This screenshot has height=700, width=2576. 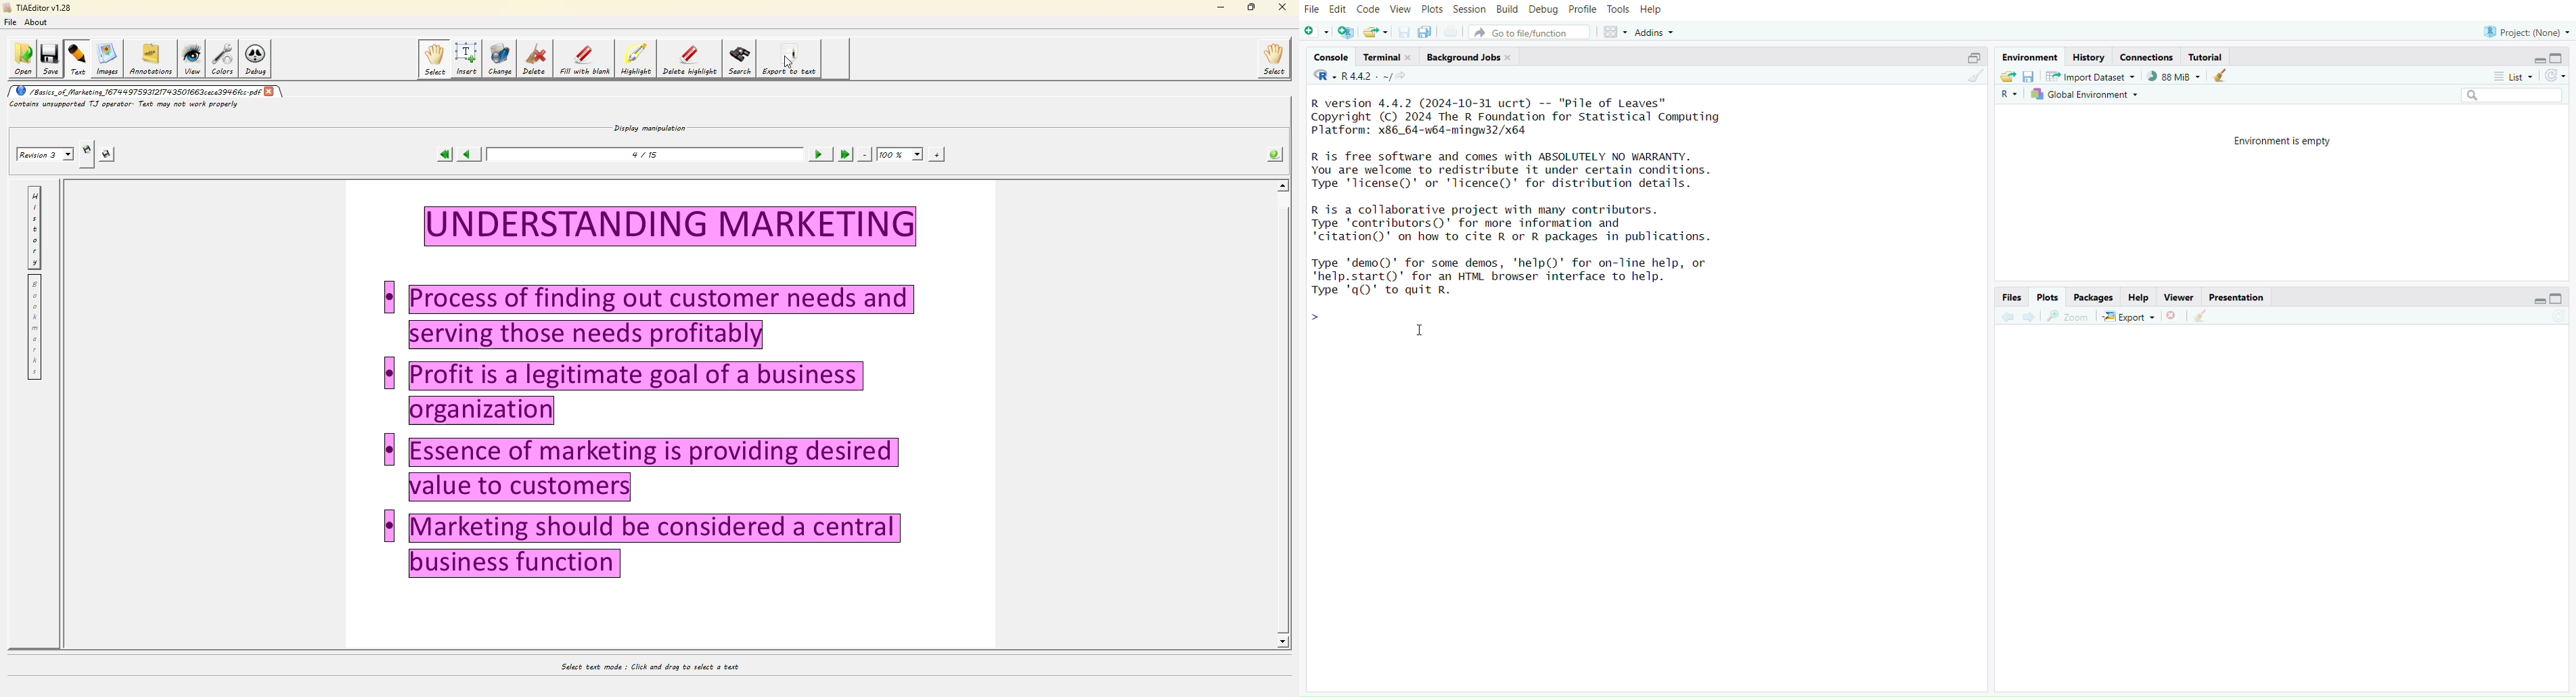 What do you see at coordinates (1422, 332) in the screenshot?
I see `cursor` at bounding box center [1422, 332].